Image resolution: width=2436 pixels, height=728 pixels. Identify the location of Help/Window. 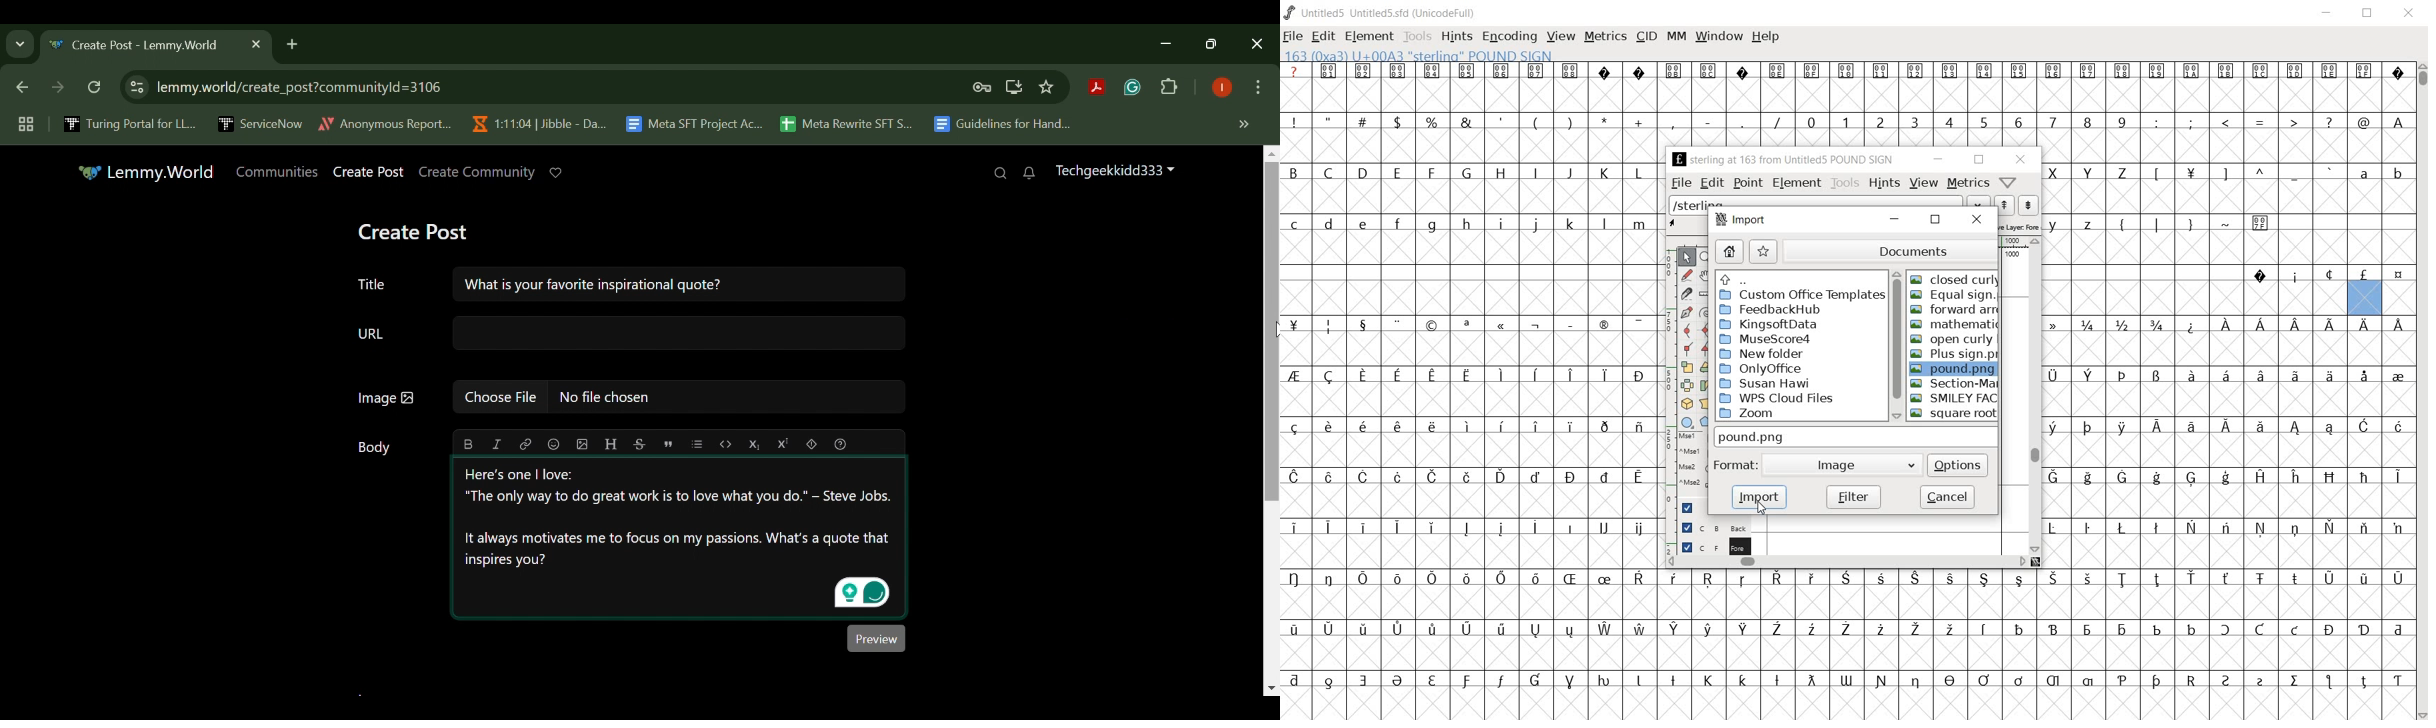
(2009, 182).